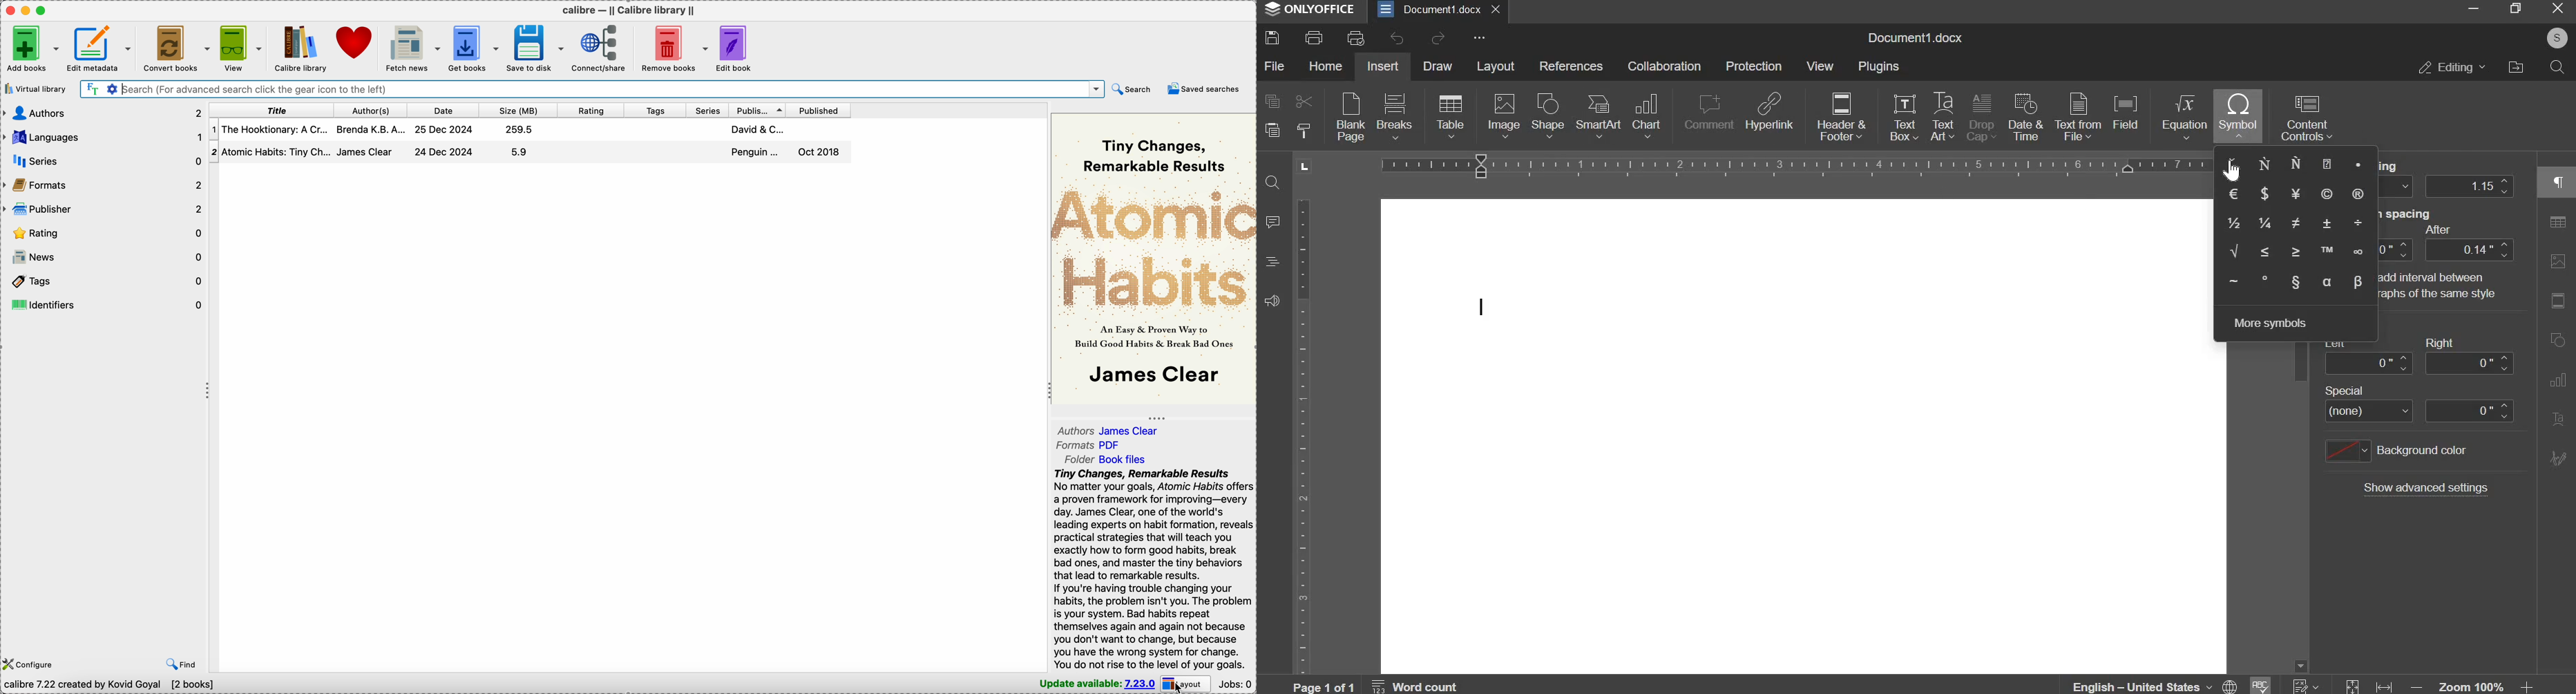 Image resolution: width=2576 pixels, height=700 pixels. What do you see at coordinates (1095, 685) in the screenshot?
I see `update available: 7.23.0` at bounding box center [1095, 685].